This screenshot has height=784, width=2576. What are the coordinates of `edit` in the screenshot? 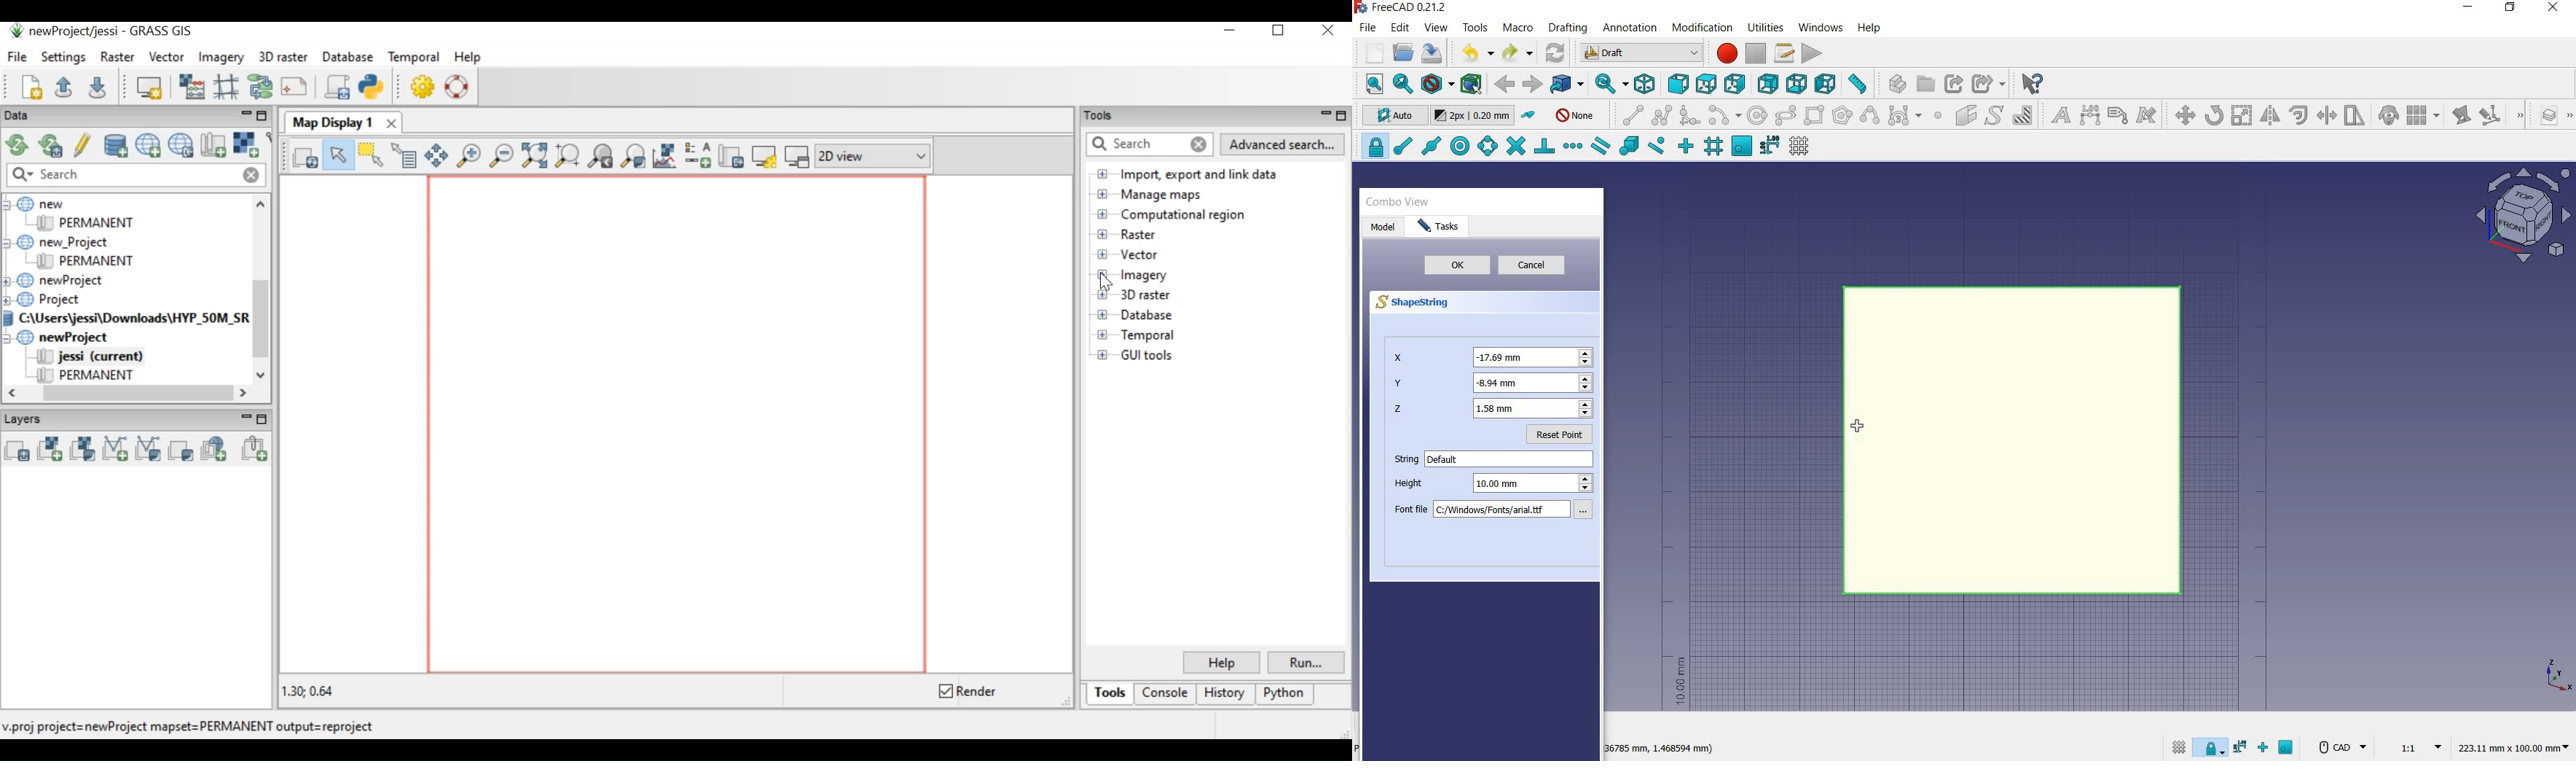 It's located at (2460, 117).